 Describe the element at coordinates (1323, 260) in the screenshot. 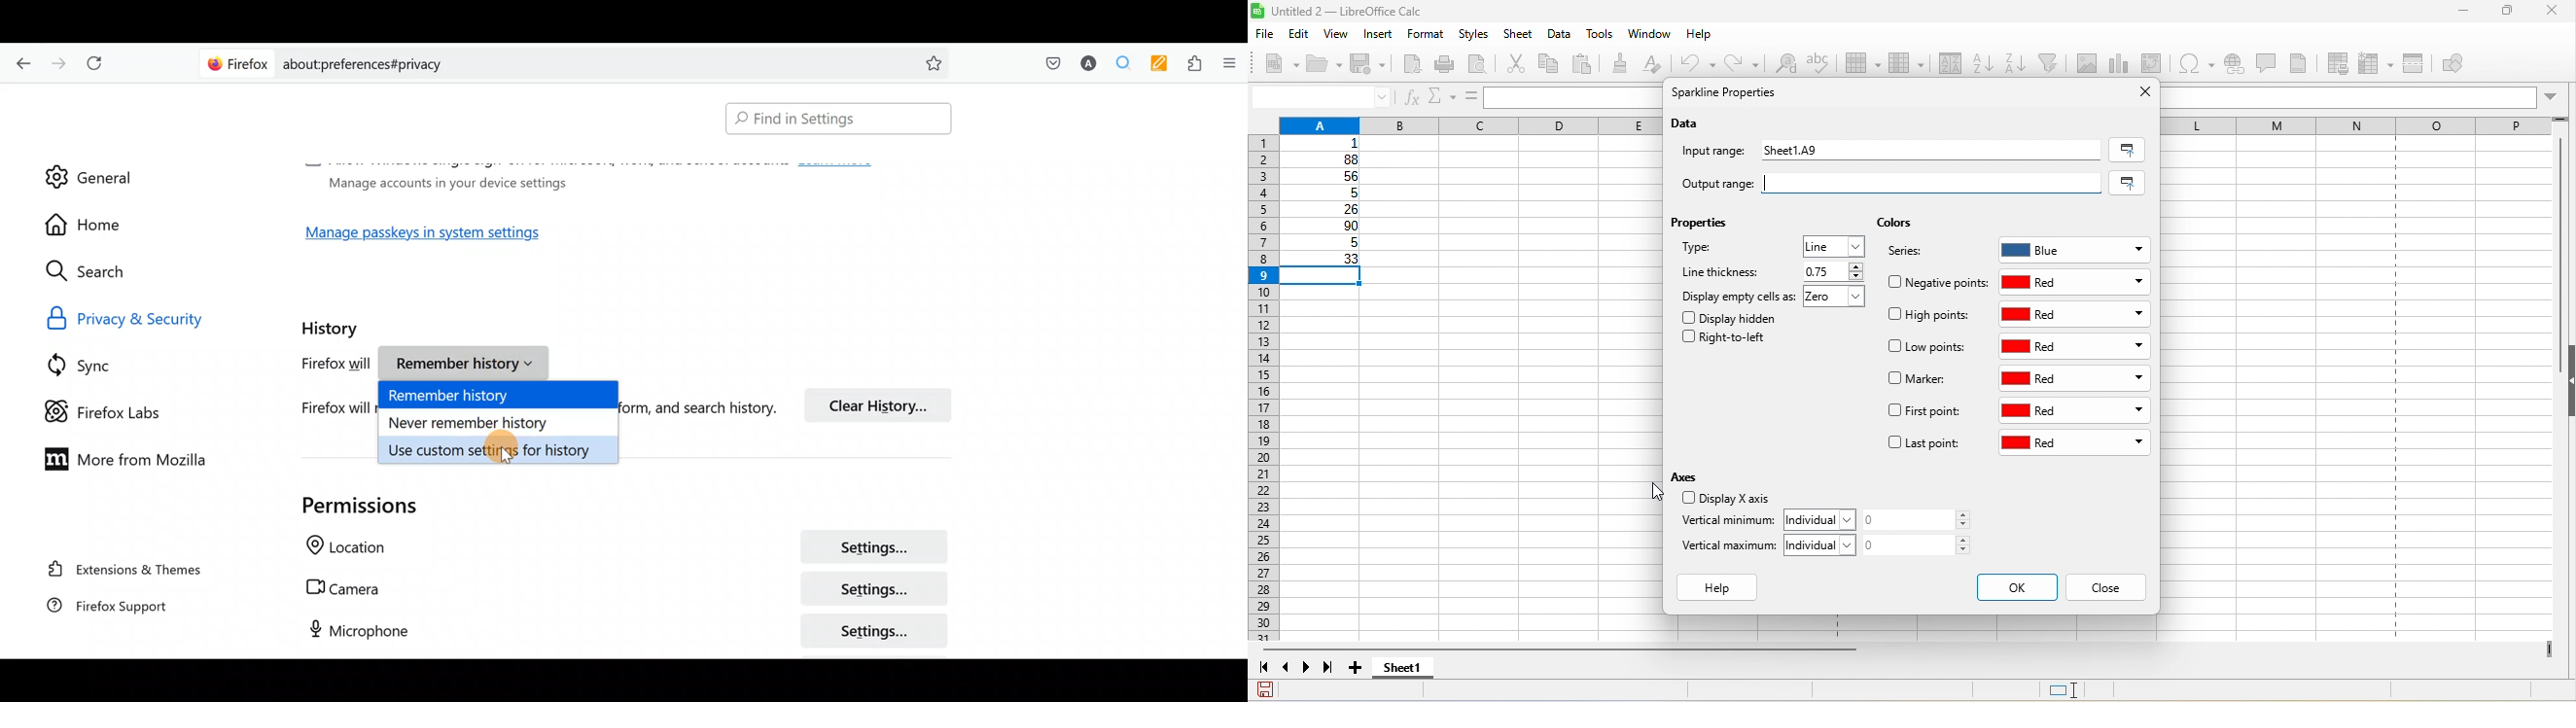

I see `33` at that location.